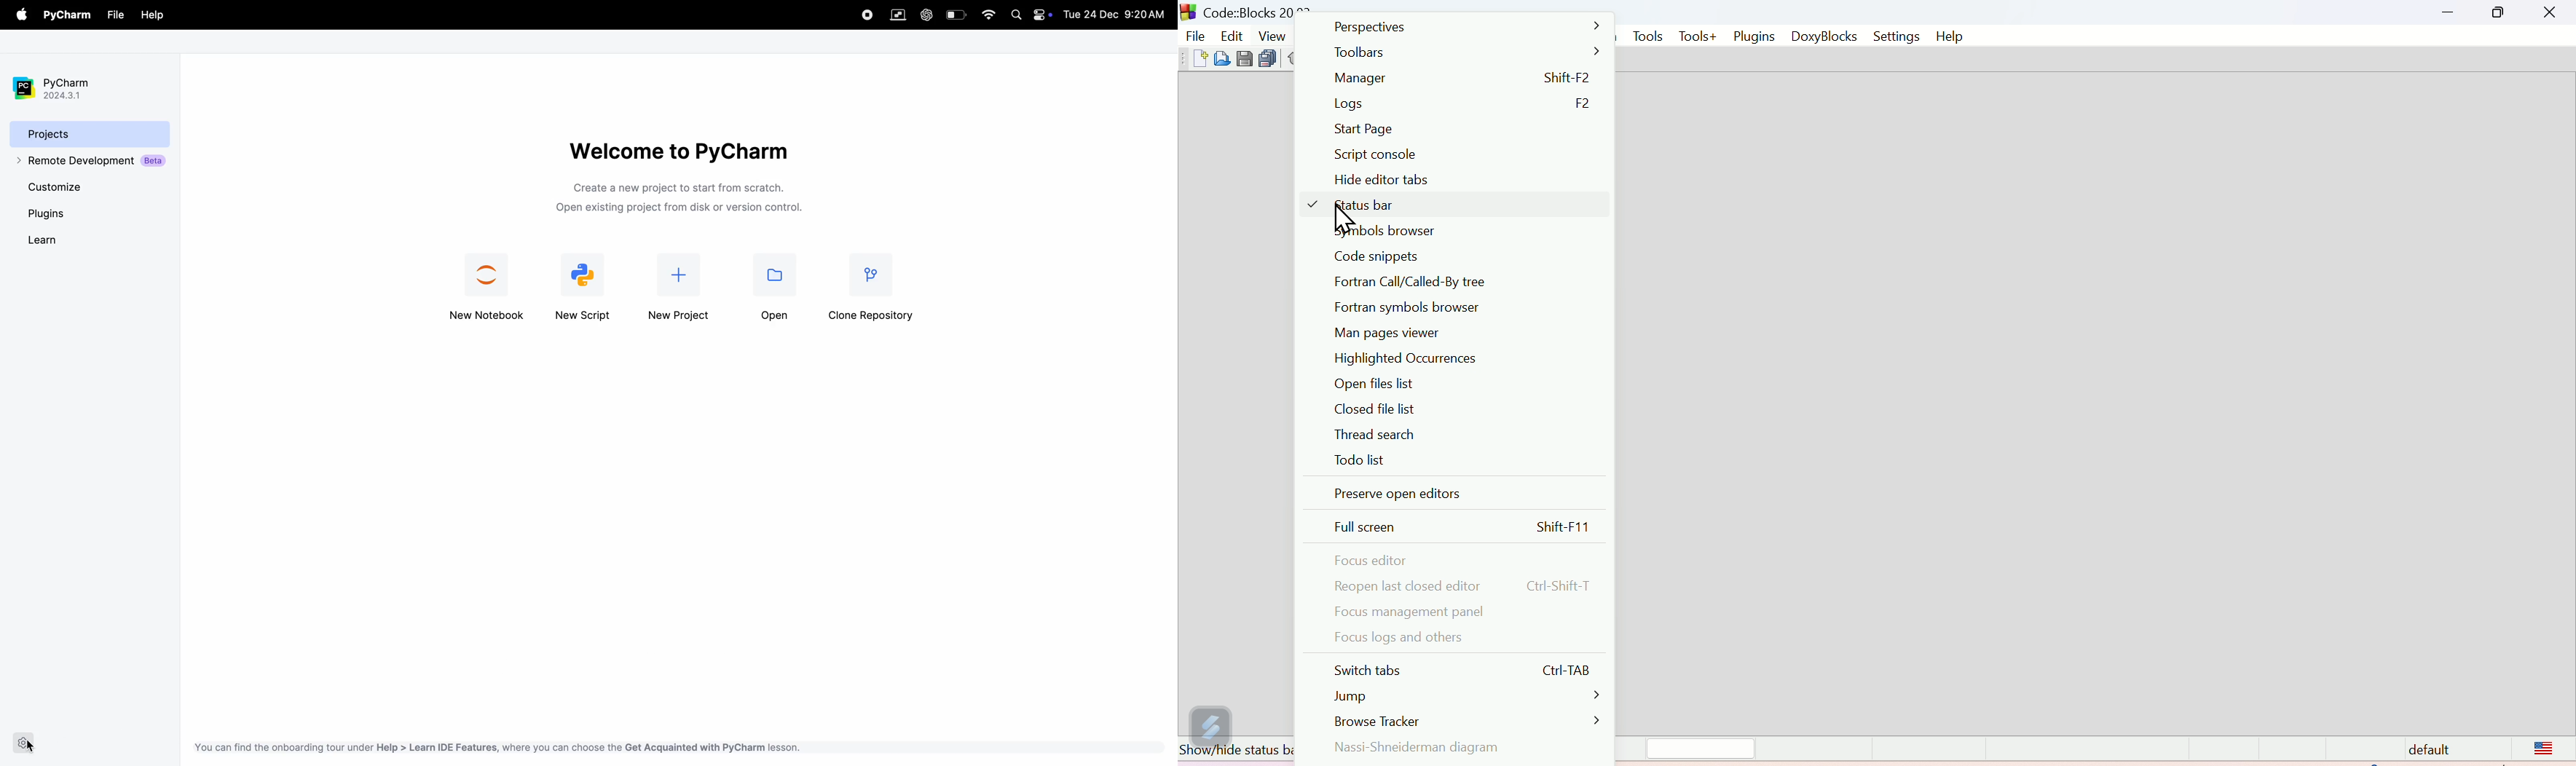 This screenshot has width=2576, height=784. Describe the element at coordinates (1269, 34) in the screenshot. I see `` at that location.